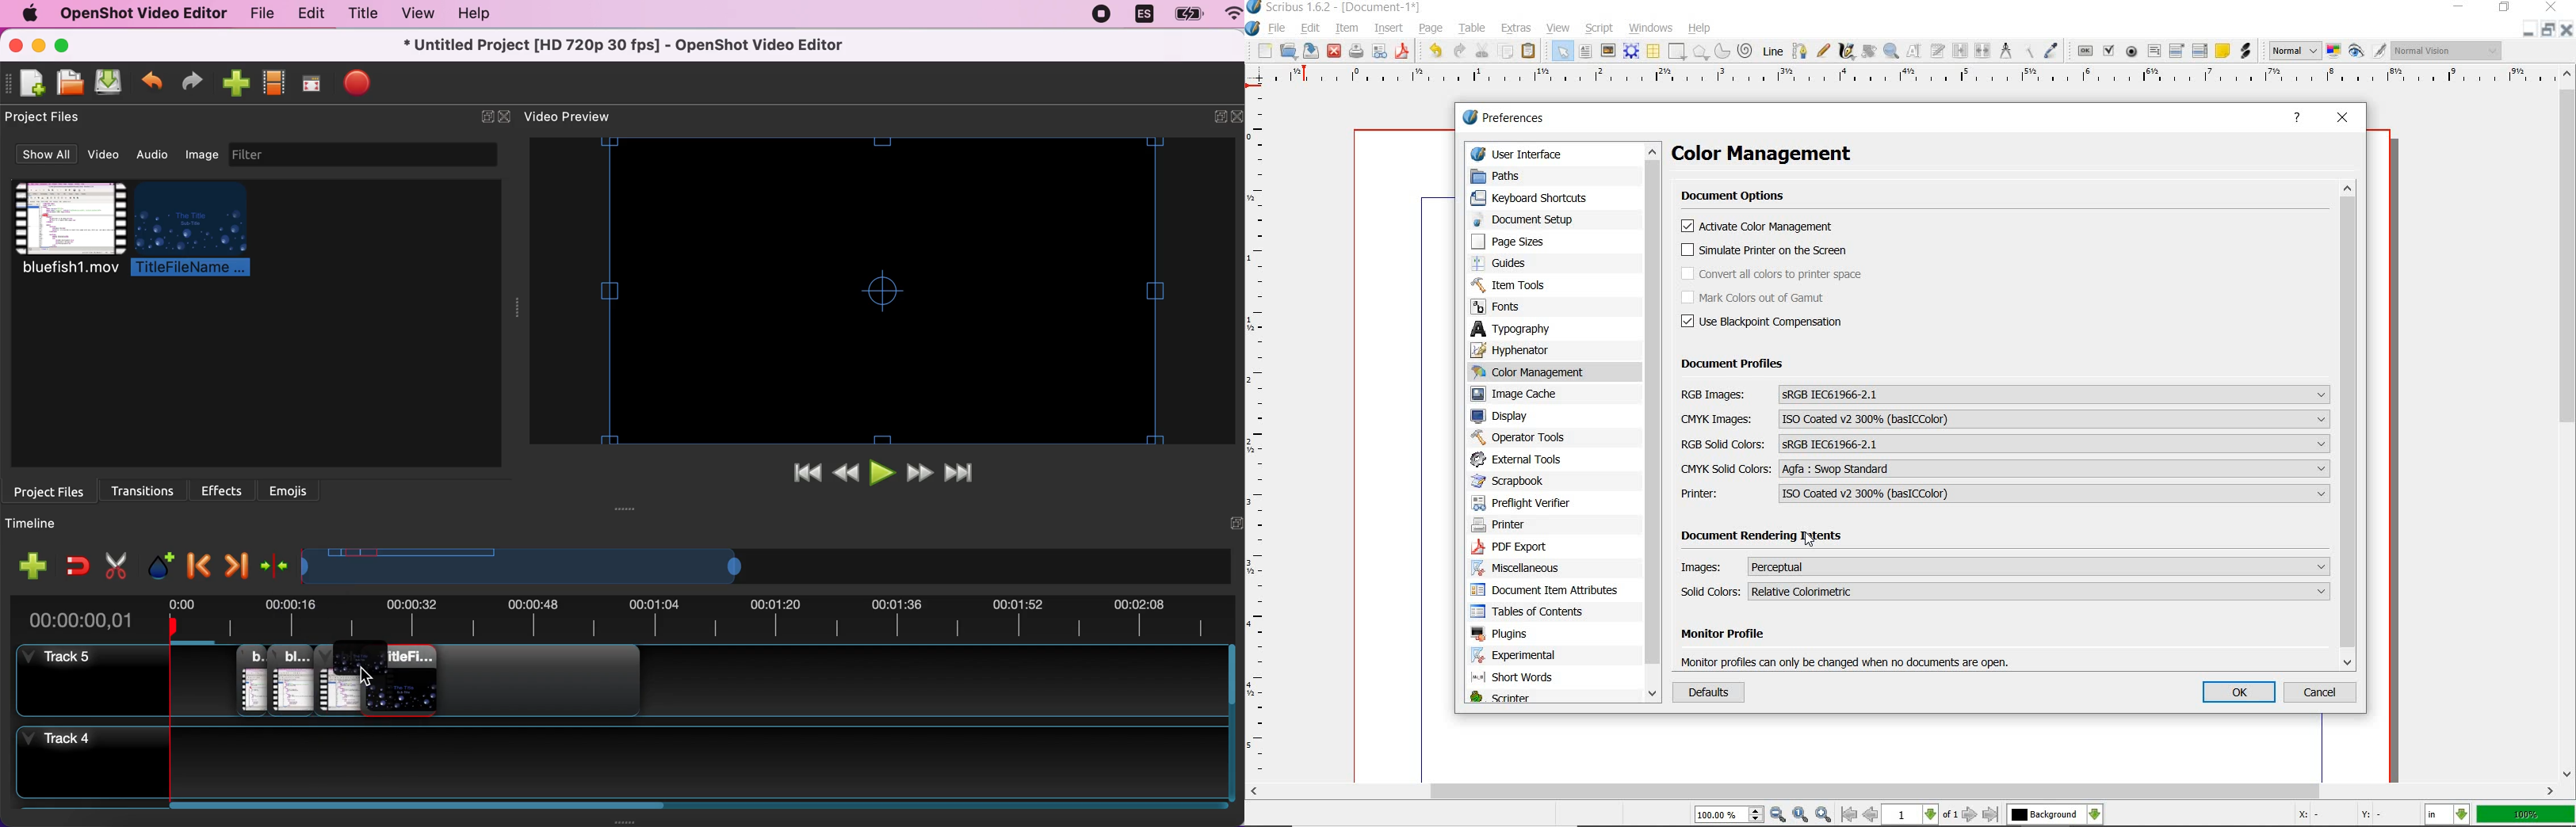  What do you see at coordinates (1782, 155) in the screenshot?
I see `color management` at bounding box center [1782, 155].